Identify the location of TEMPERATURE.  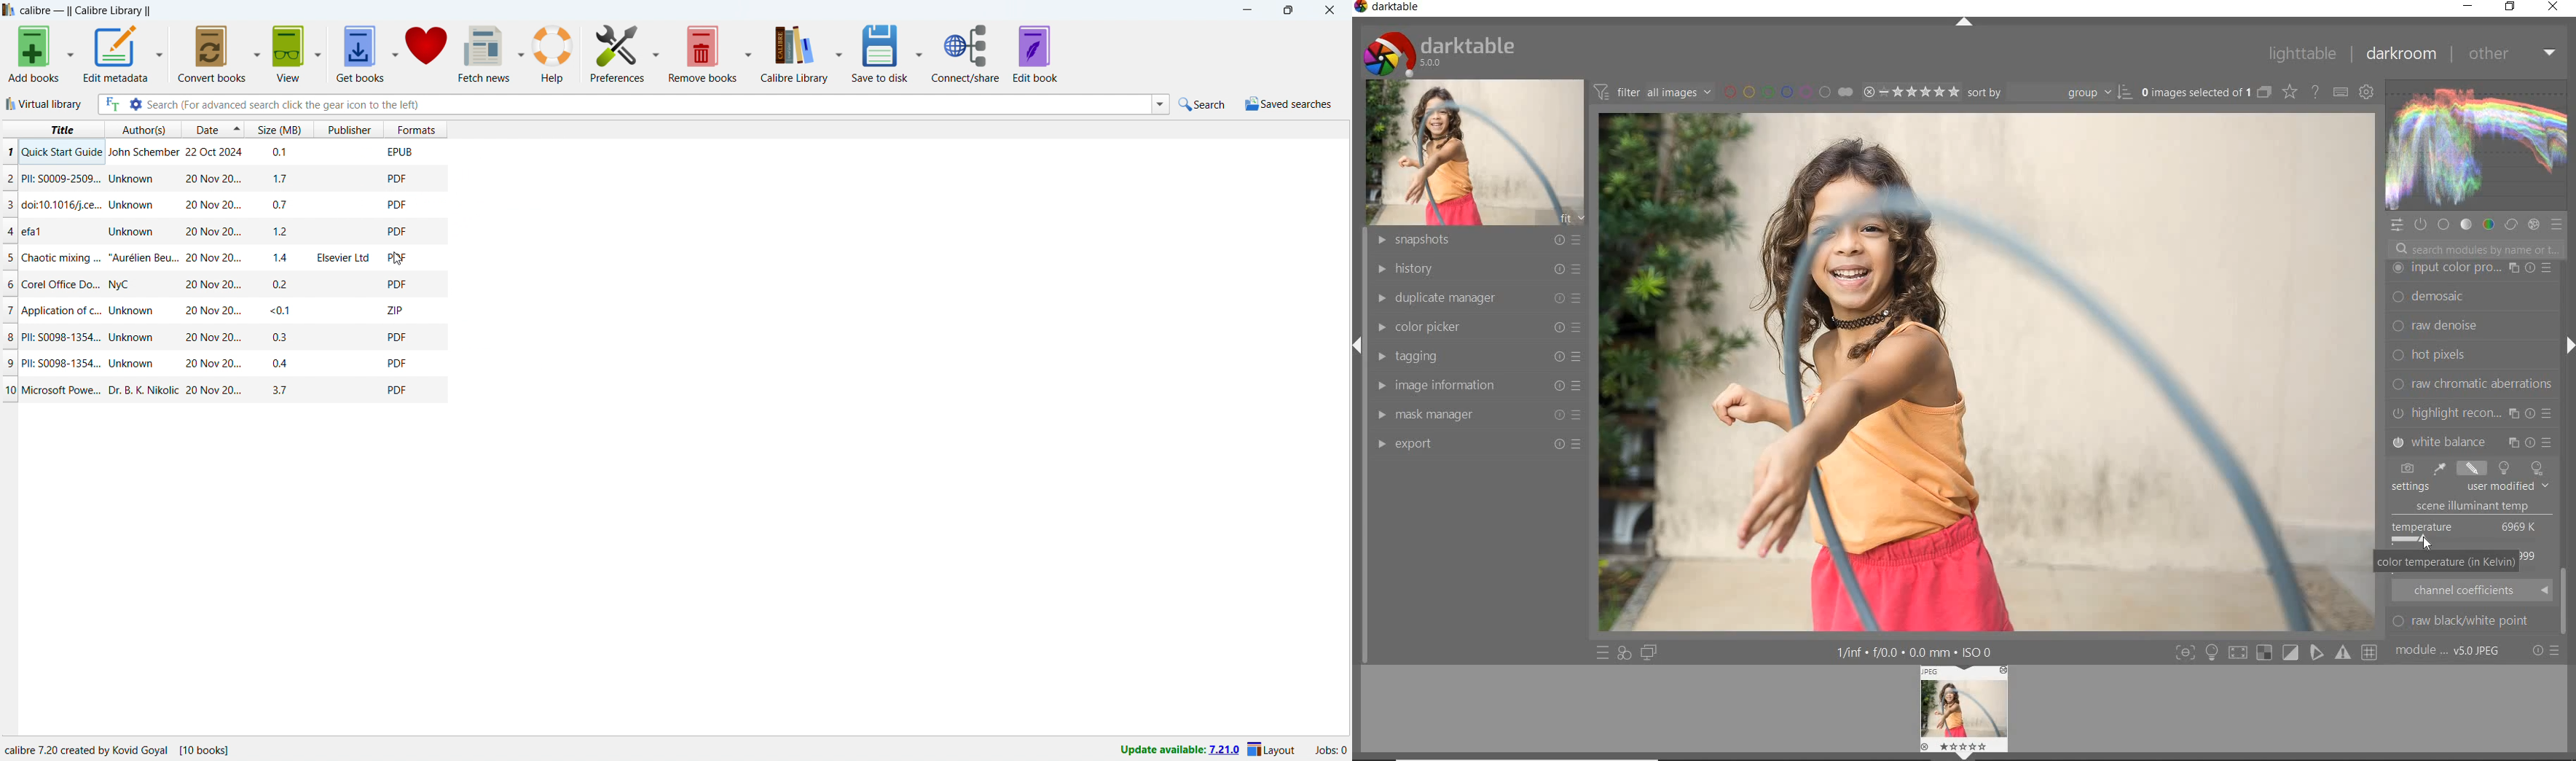
(2467, 488).